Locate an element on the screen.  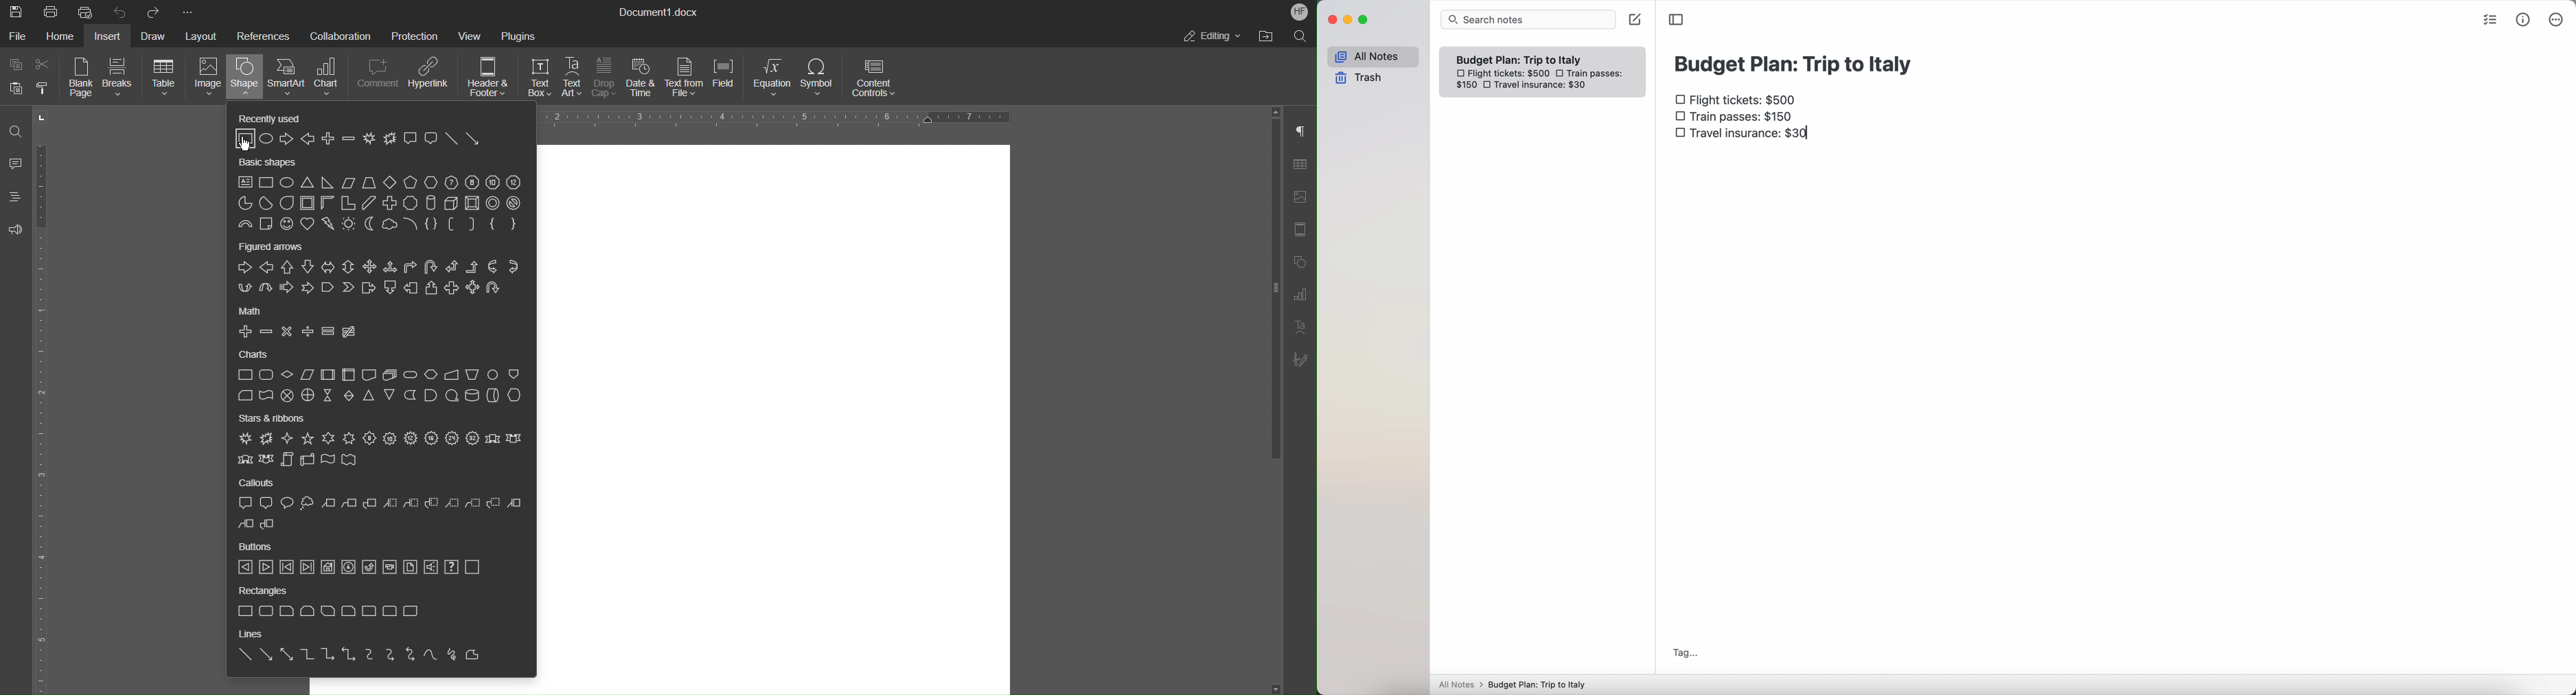
checkbox is located at coordinates (1488, 86).